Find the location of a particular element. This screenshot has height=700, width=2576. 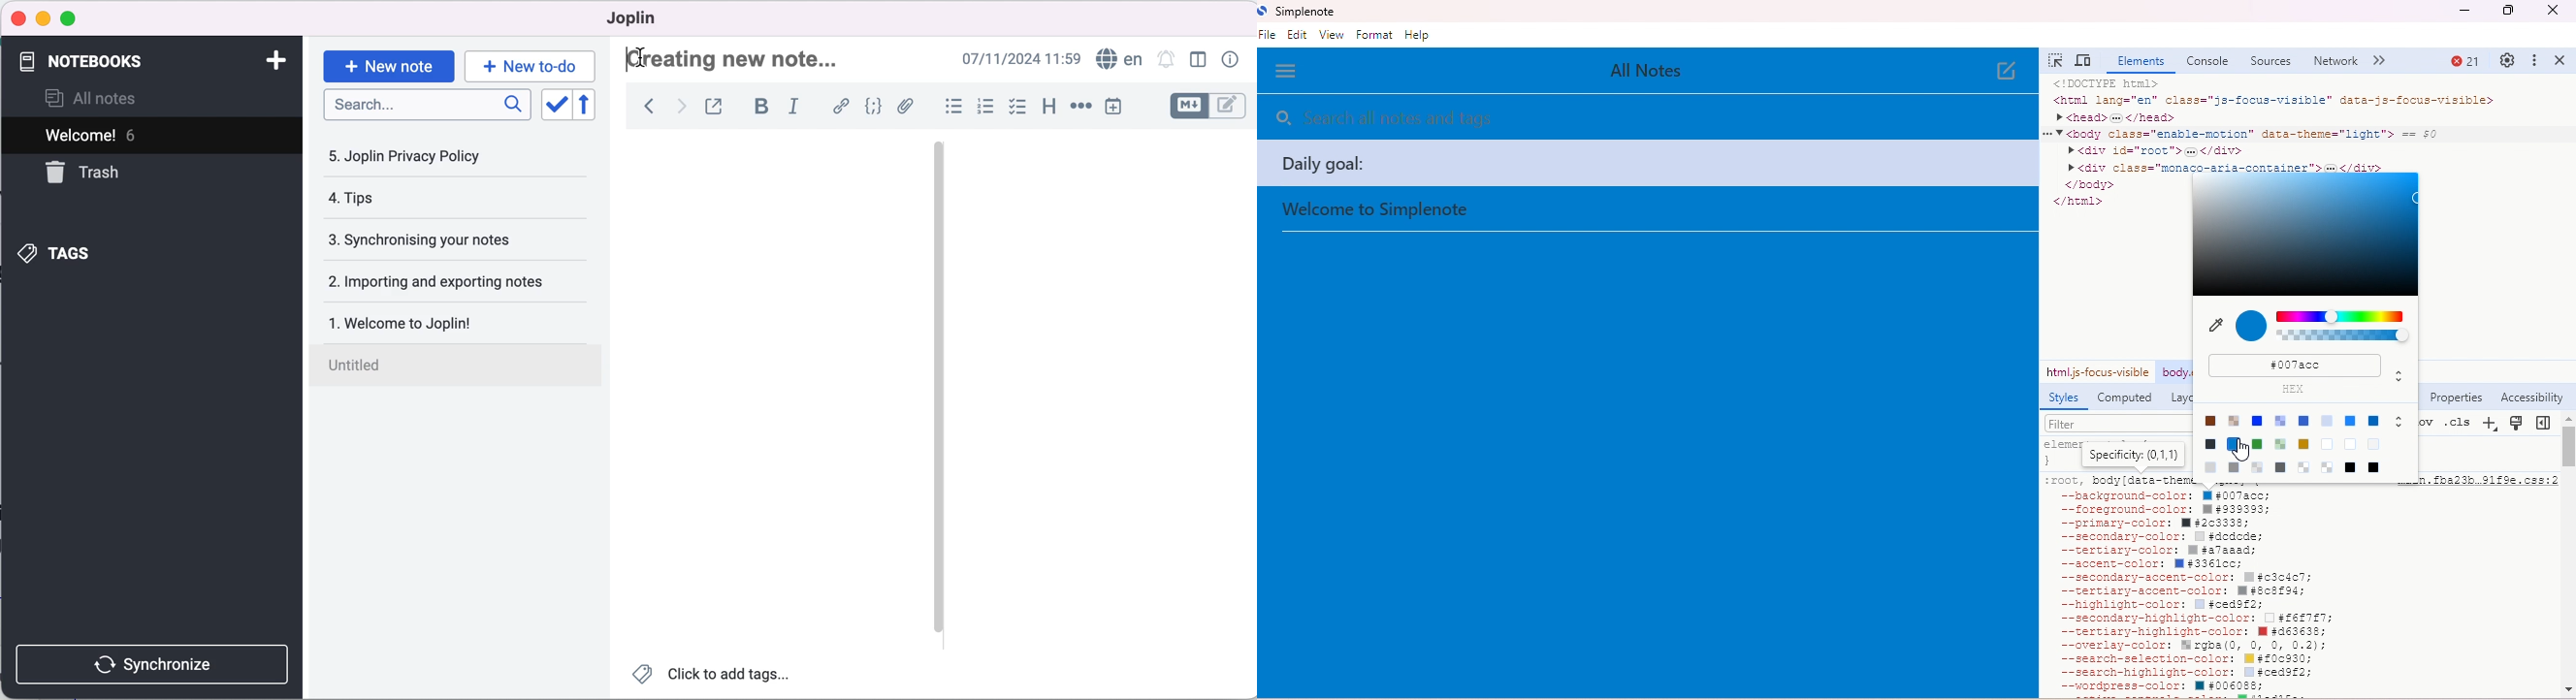

more tabs is located at coordinates (2383, 61).